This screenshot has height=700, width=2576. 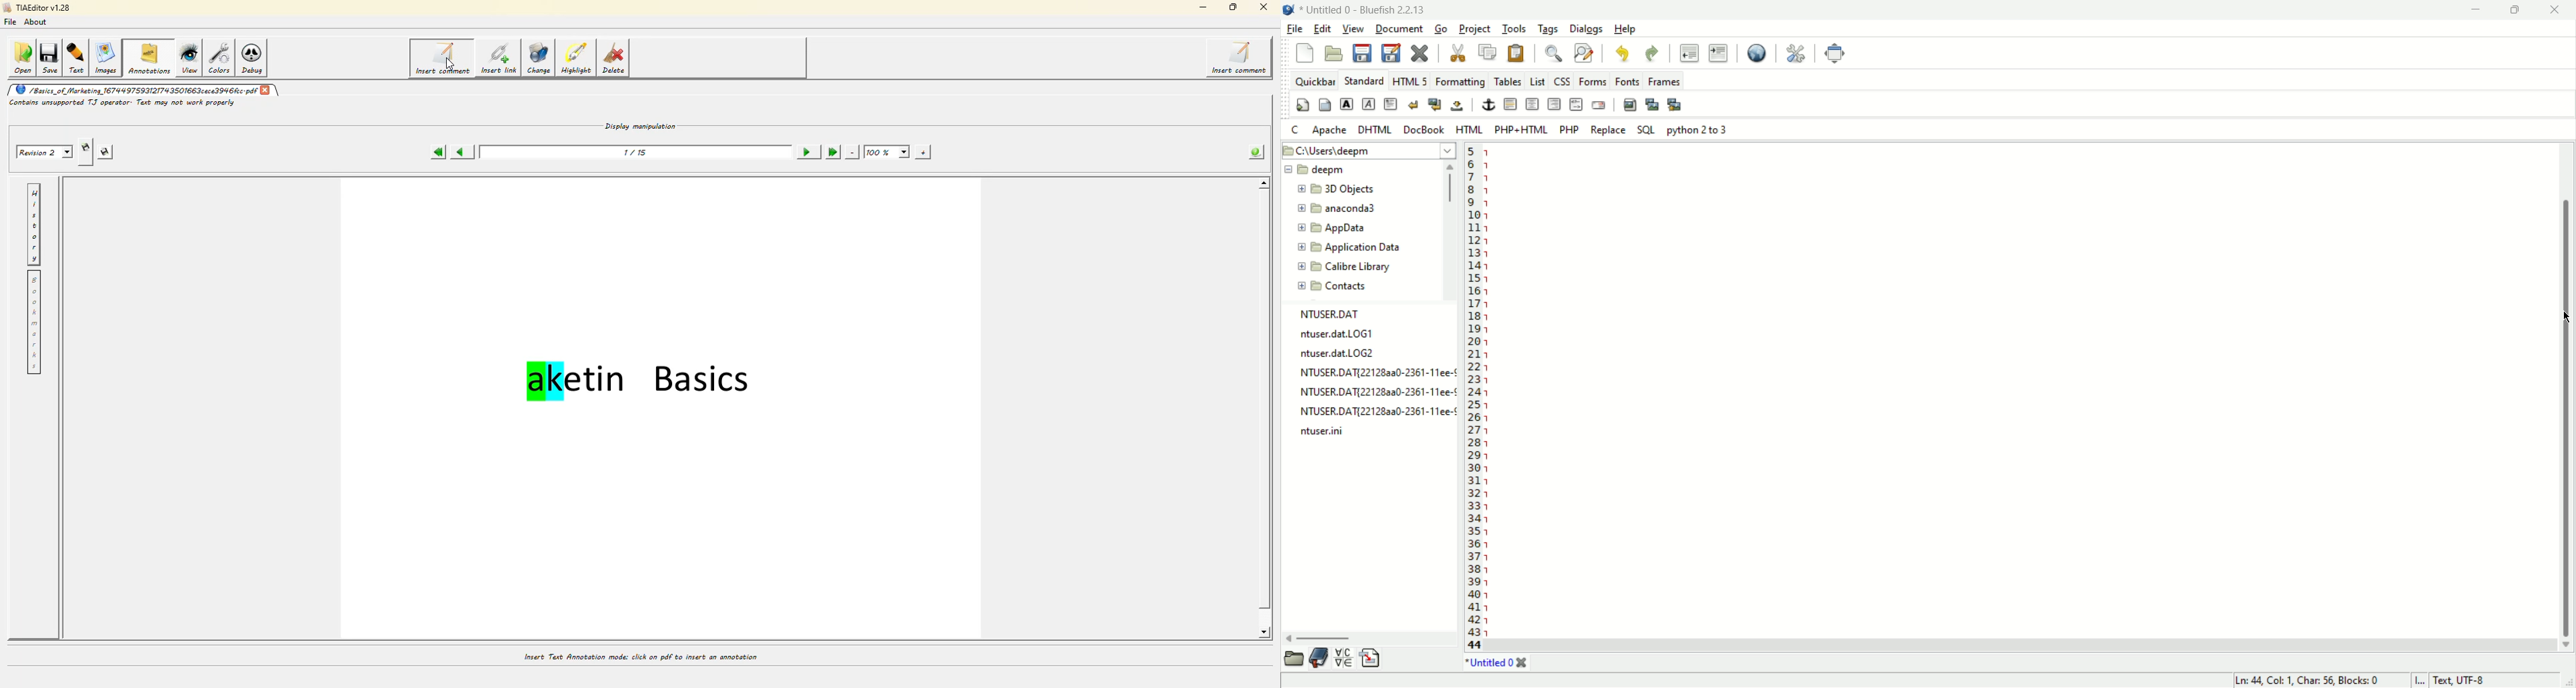 What do you see at coordinates (2567, 397) in the screenshot?
I see `scroll bar` at bounding box center [2567, 397].